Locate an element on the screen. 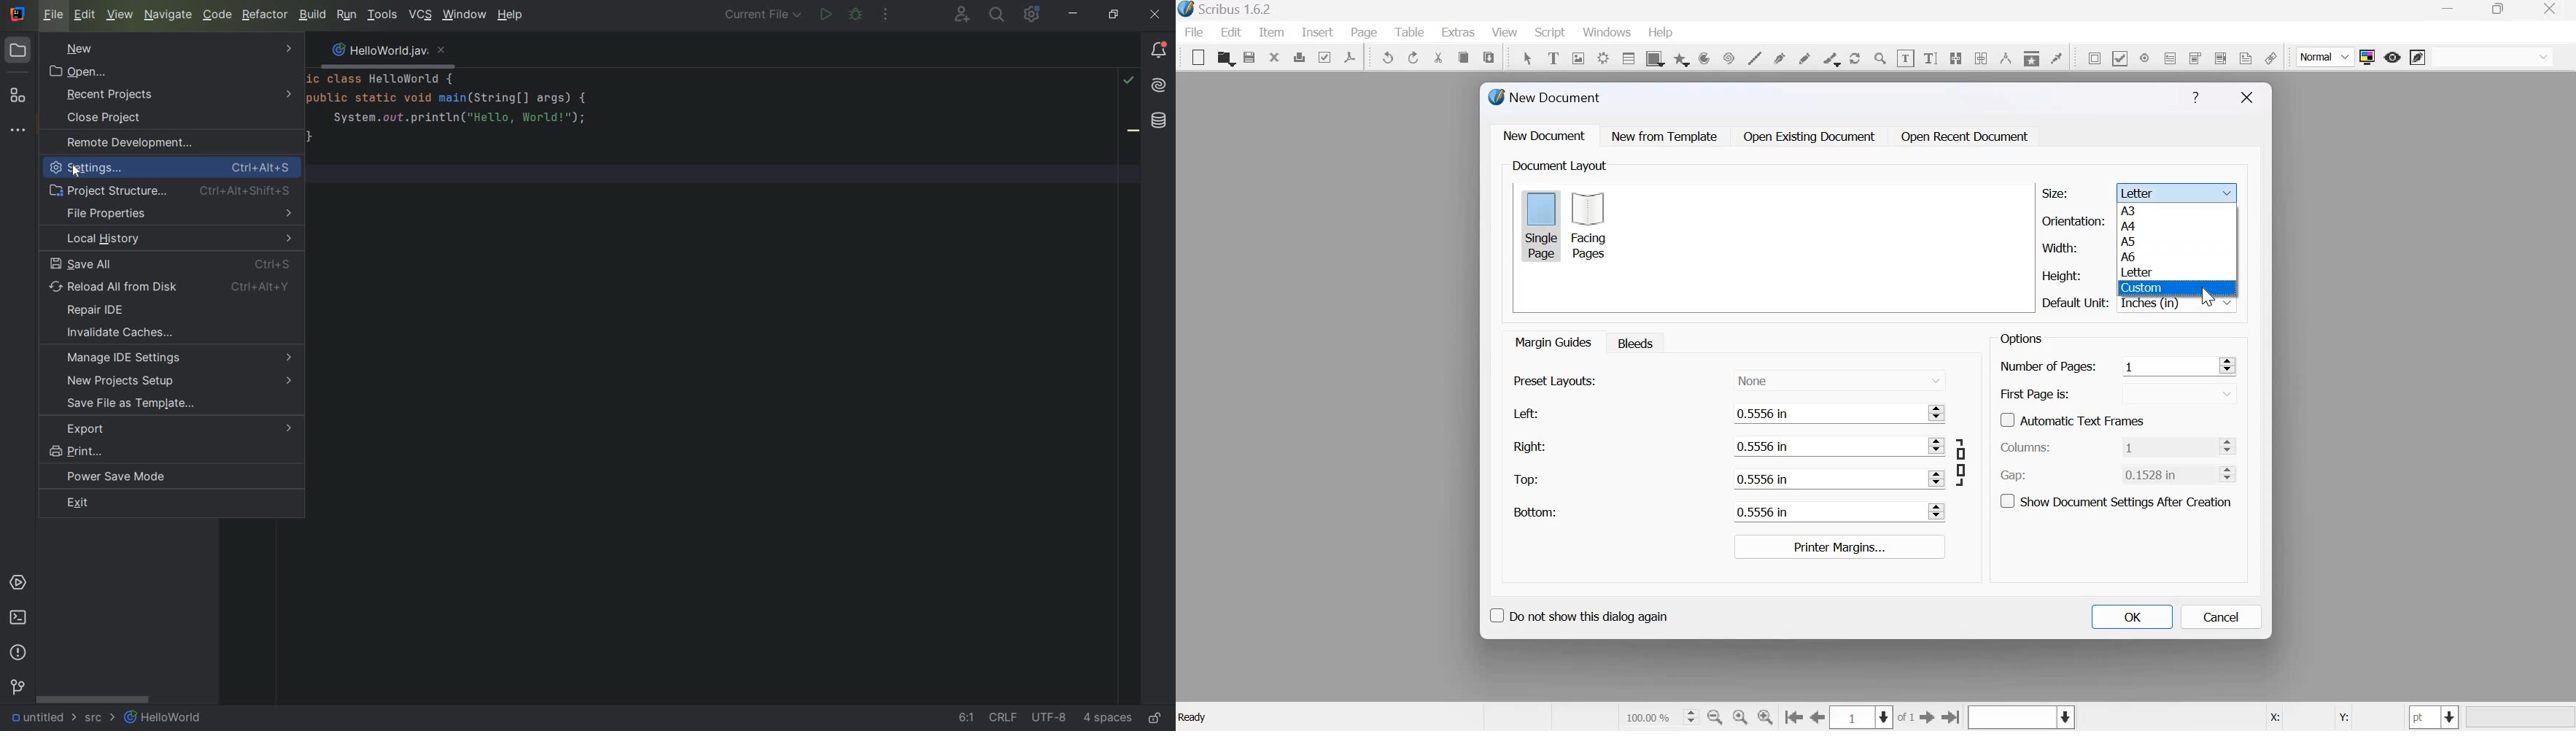 The image size is (2576, 756). render frame is located at coordinates (1602, 56).